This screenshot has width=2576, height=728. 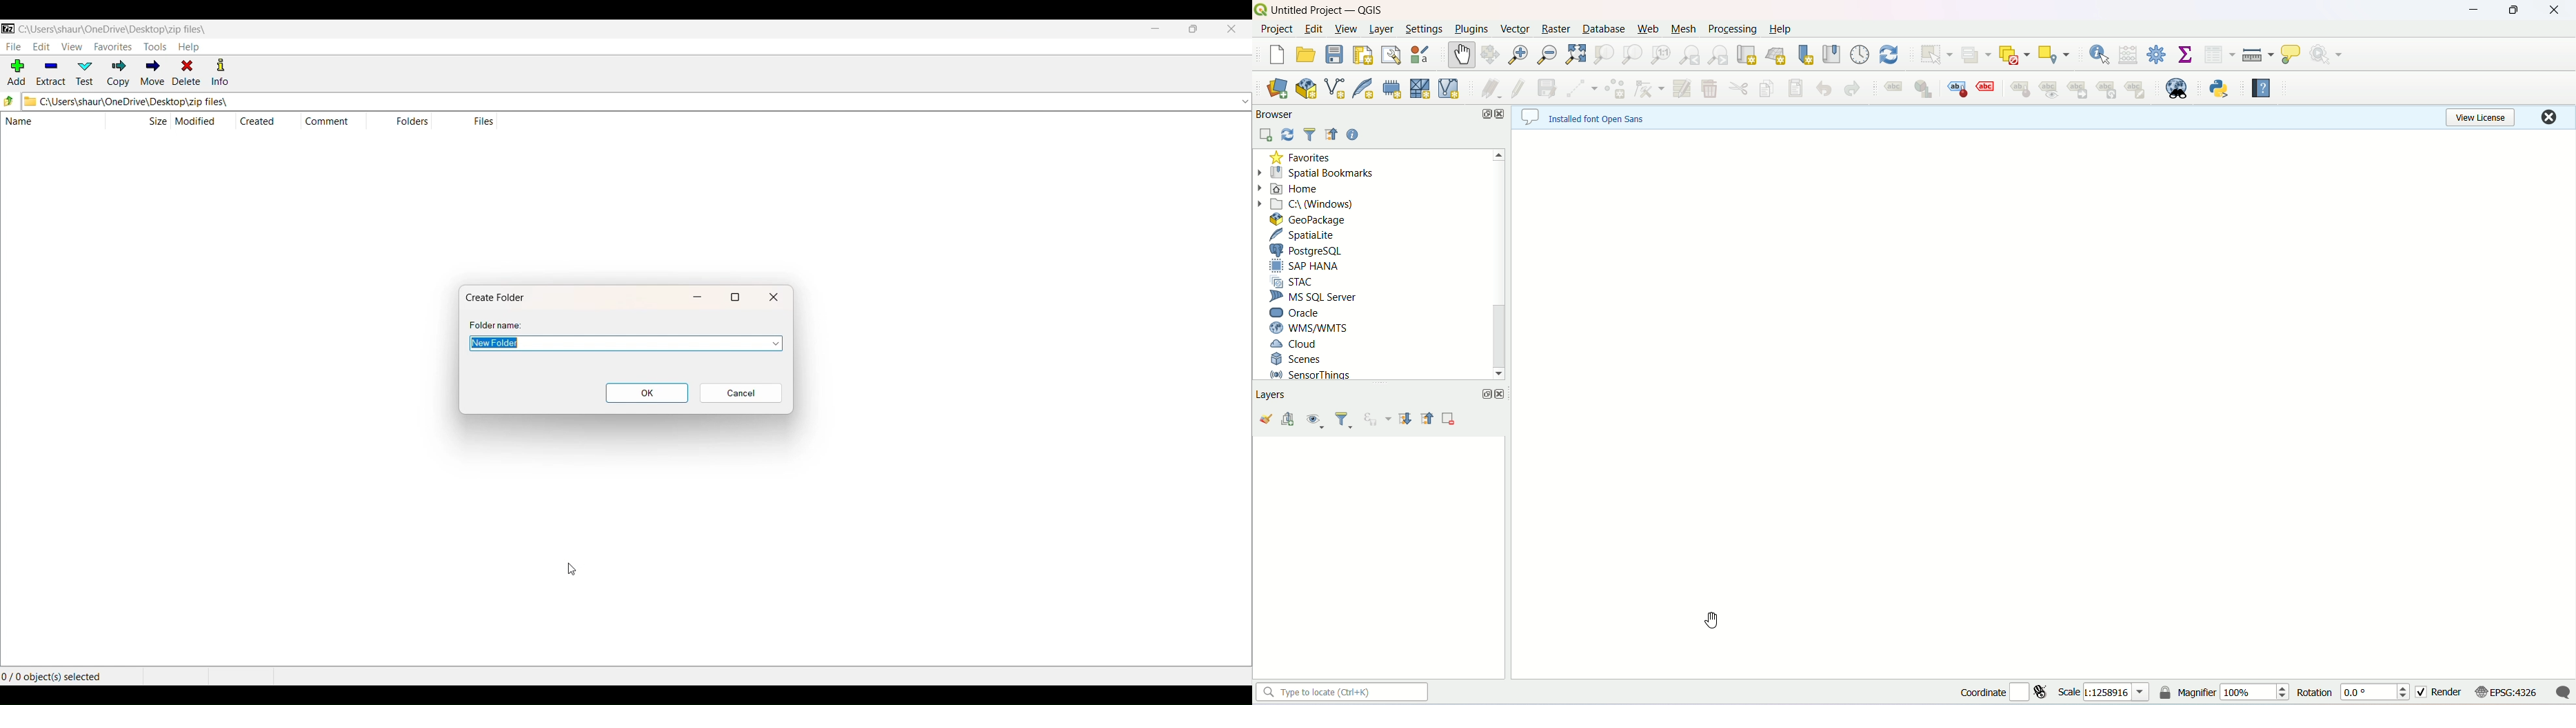 What do you see at coordinates (700, 296) in the screenshot?
I see `minimize` at bounding box center [700, 296].